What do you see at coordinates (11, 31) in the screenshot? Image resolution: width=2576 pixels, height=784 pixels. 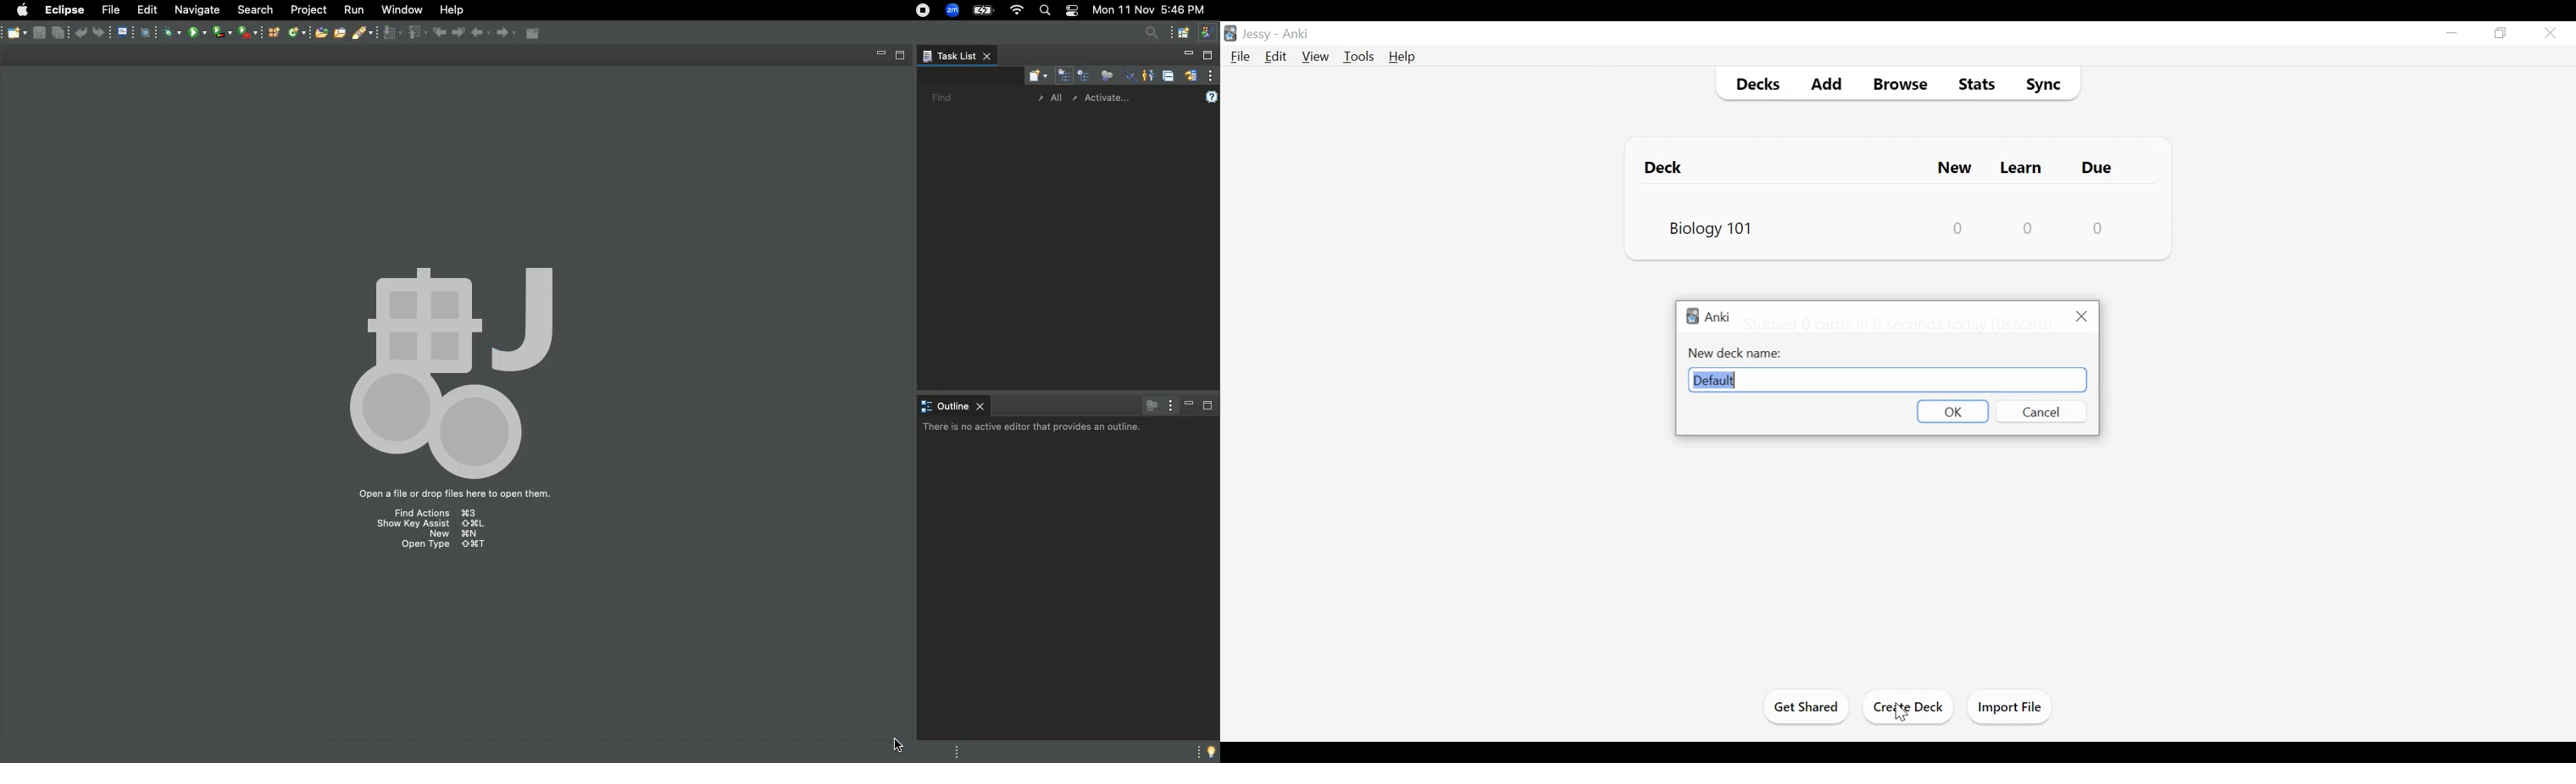 I see `Close` at bounding box center [11, 31].